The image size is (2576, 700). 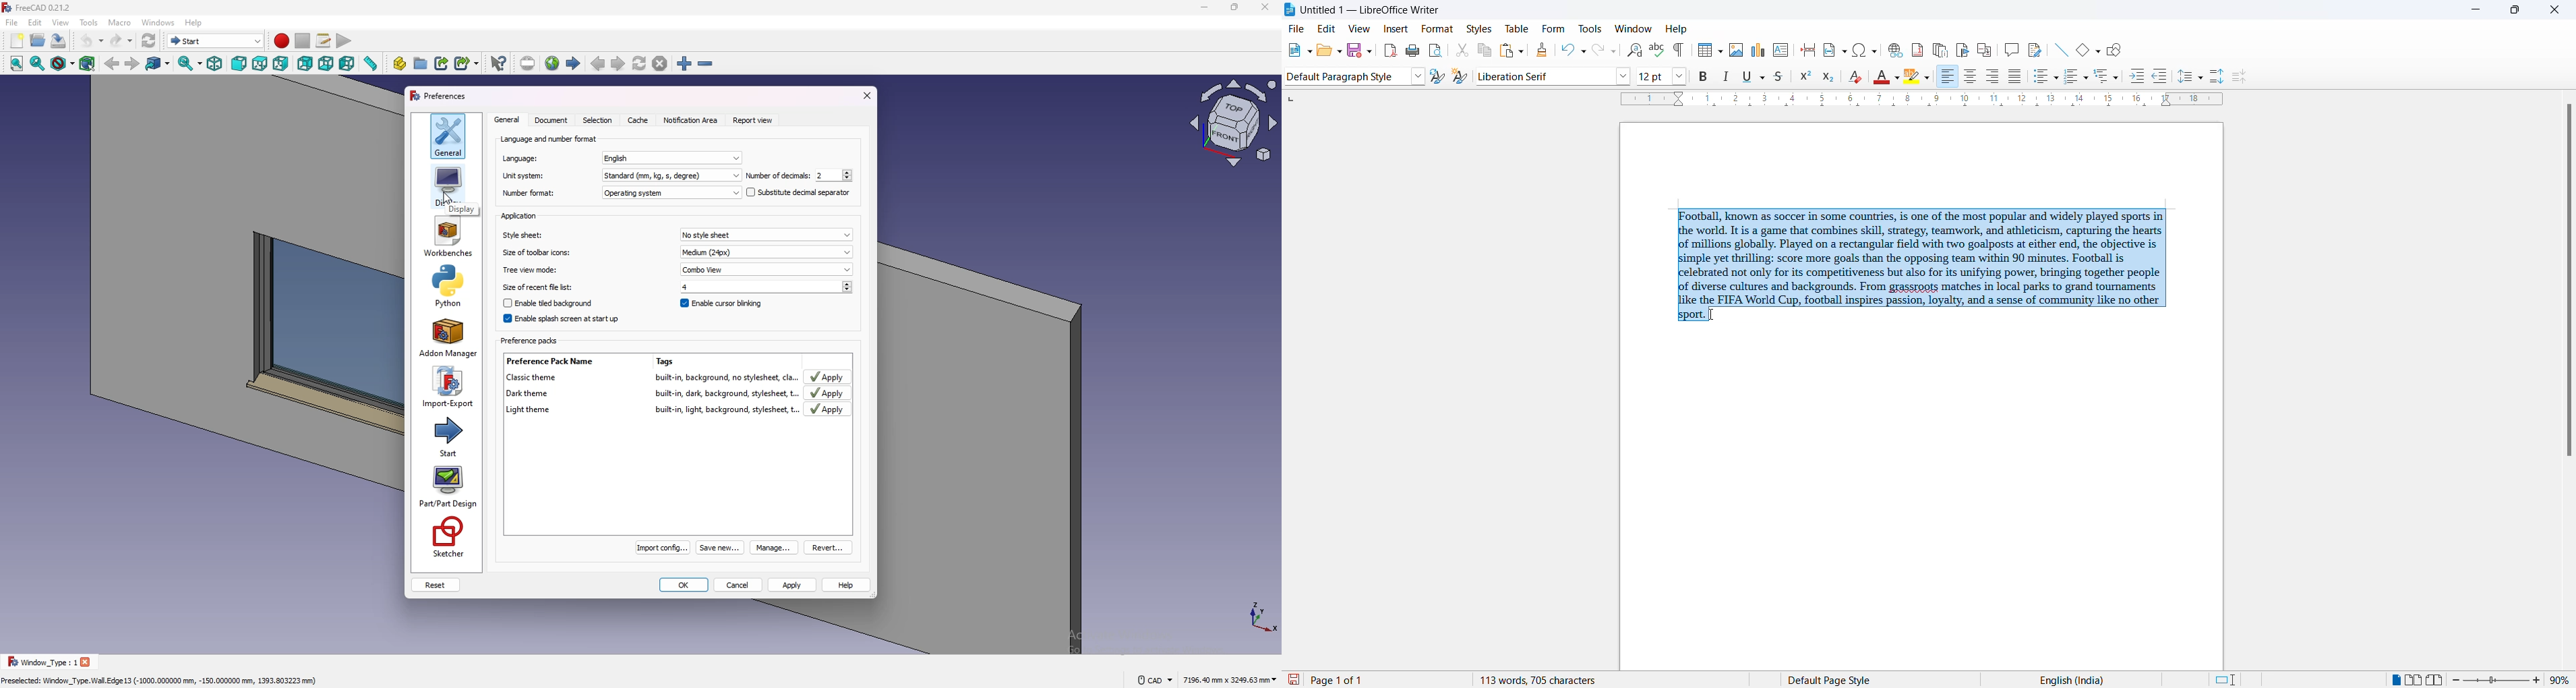 What do you see at coordinates (1623, 77) in the screenshot?
I see `font options` at bounding box center [1623, 77].